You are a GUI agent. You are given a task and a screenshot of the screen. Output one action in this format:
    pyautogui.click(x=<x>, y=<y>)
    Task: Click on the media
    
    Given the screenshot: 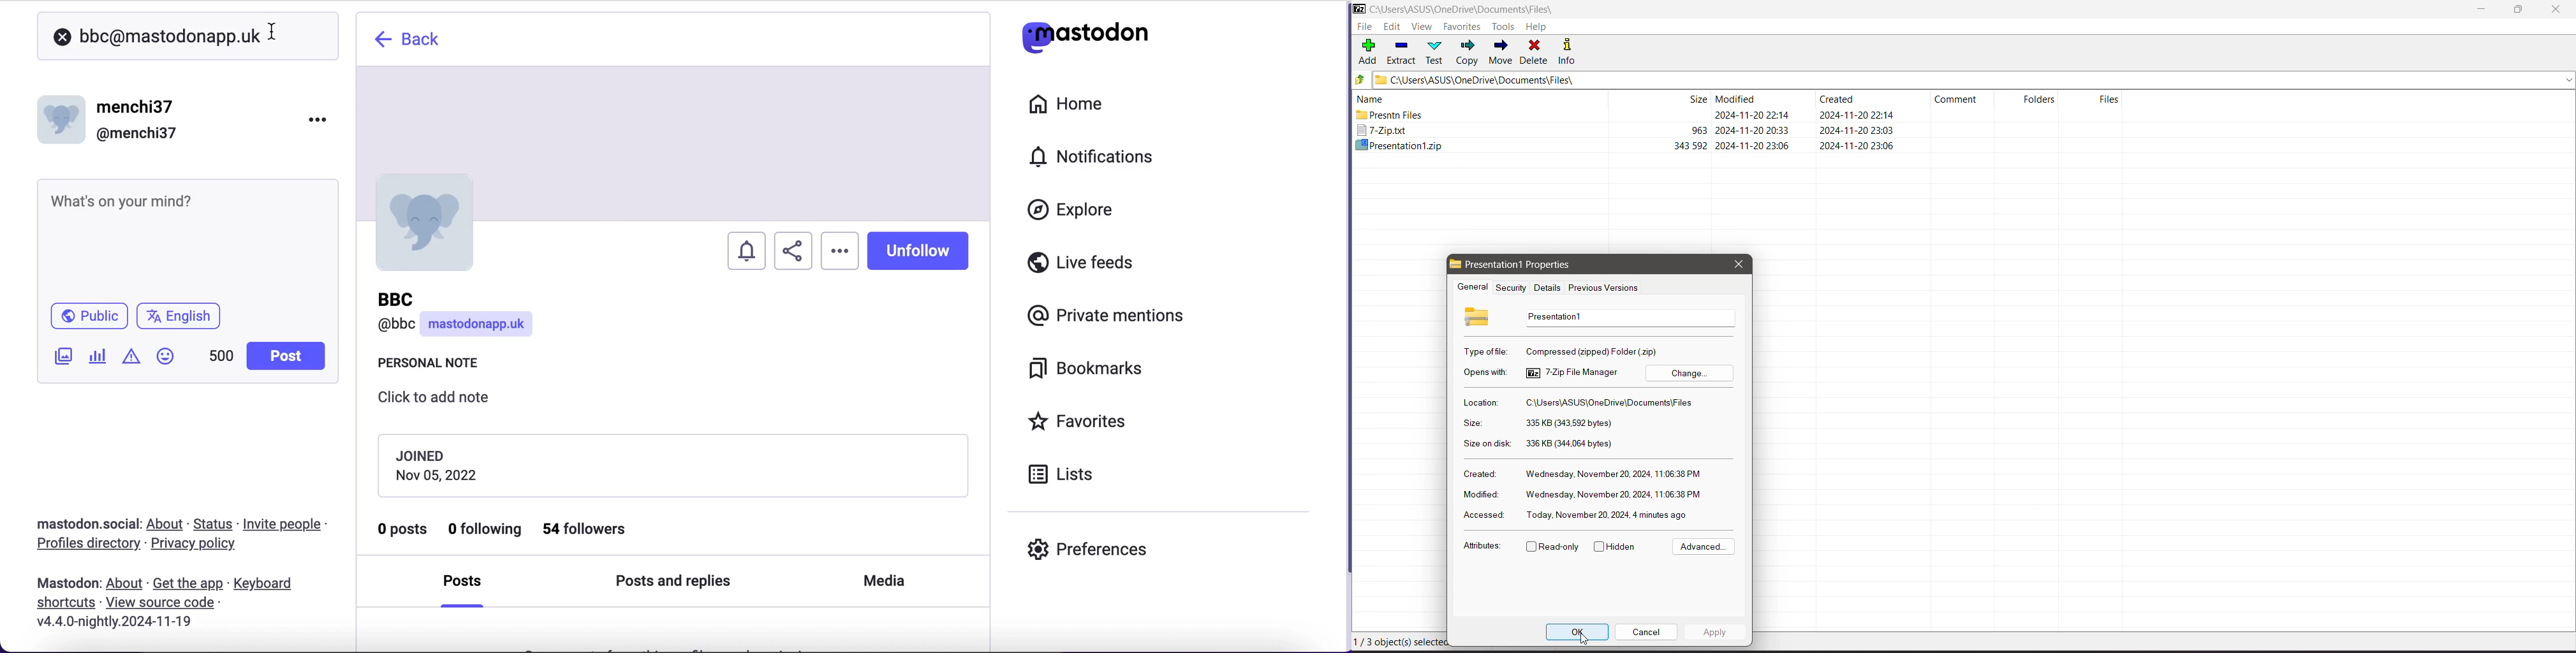 What is the action you would take?
    pyautogui.click(x=887, y=585)
    